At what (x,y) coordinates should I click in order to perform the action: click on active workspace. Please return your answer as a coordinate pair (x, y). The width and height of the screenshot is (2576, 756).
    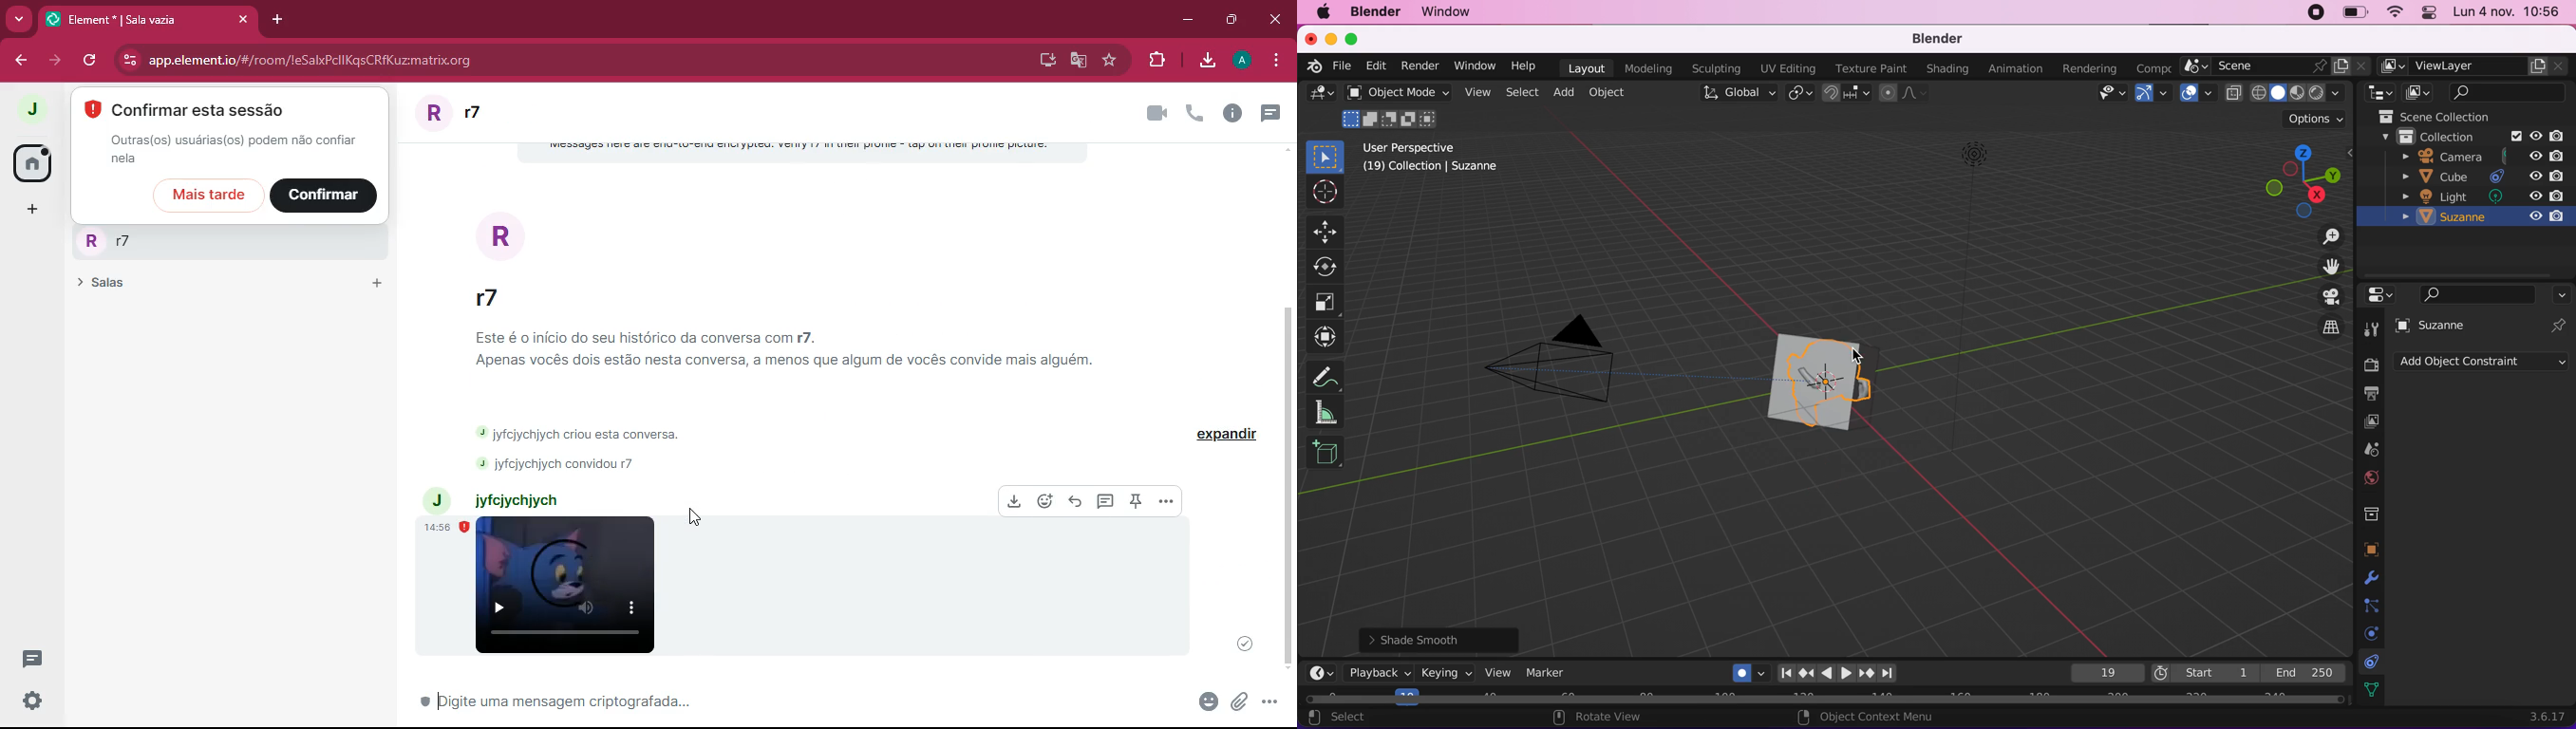
    Looking at the image, I should click on (2391, 66).